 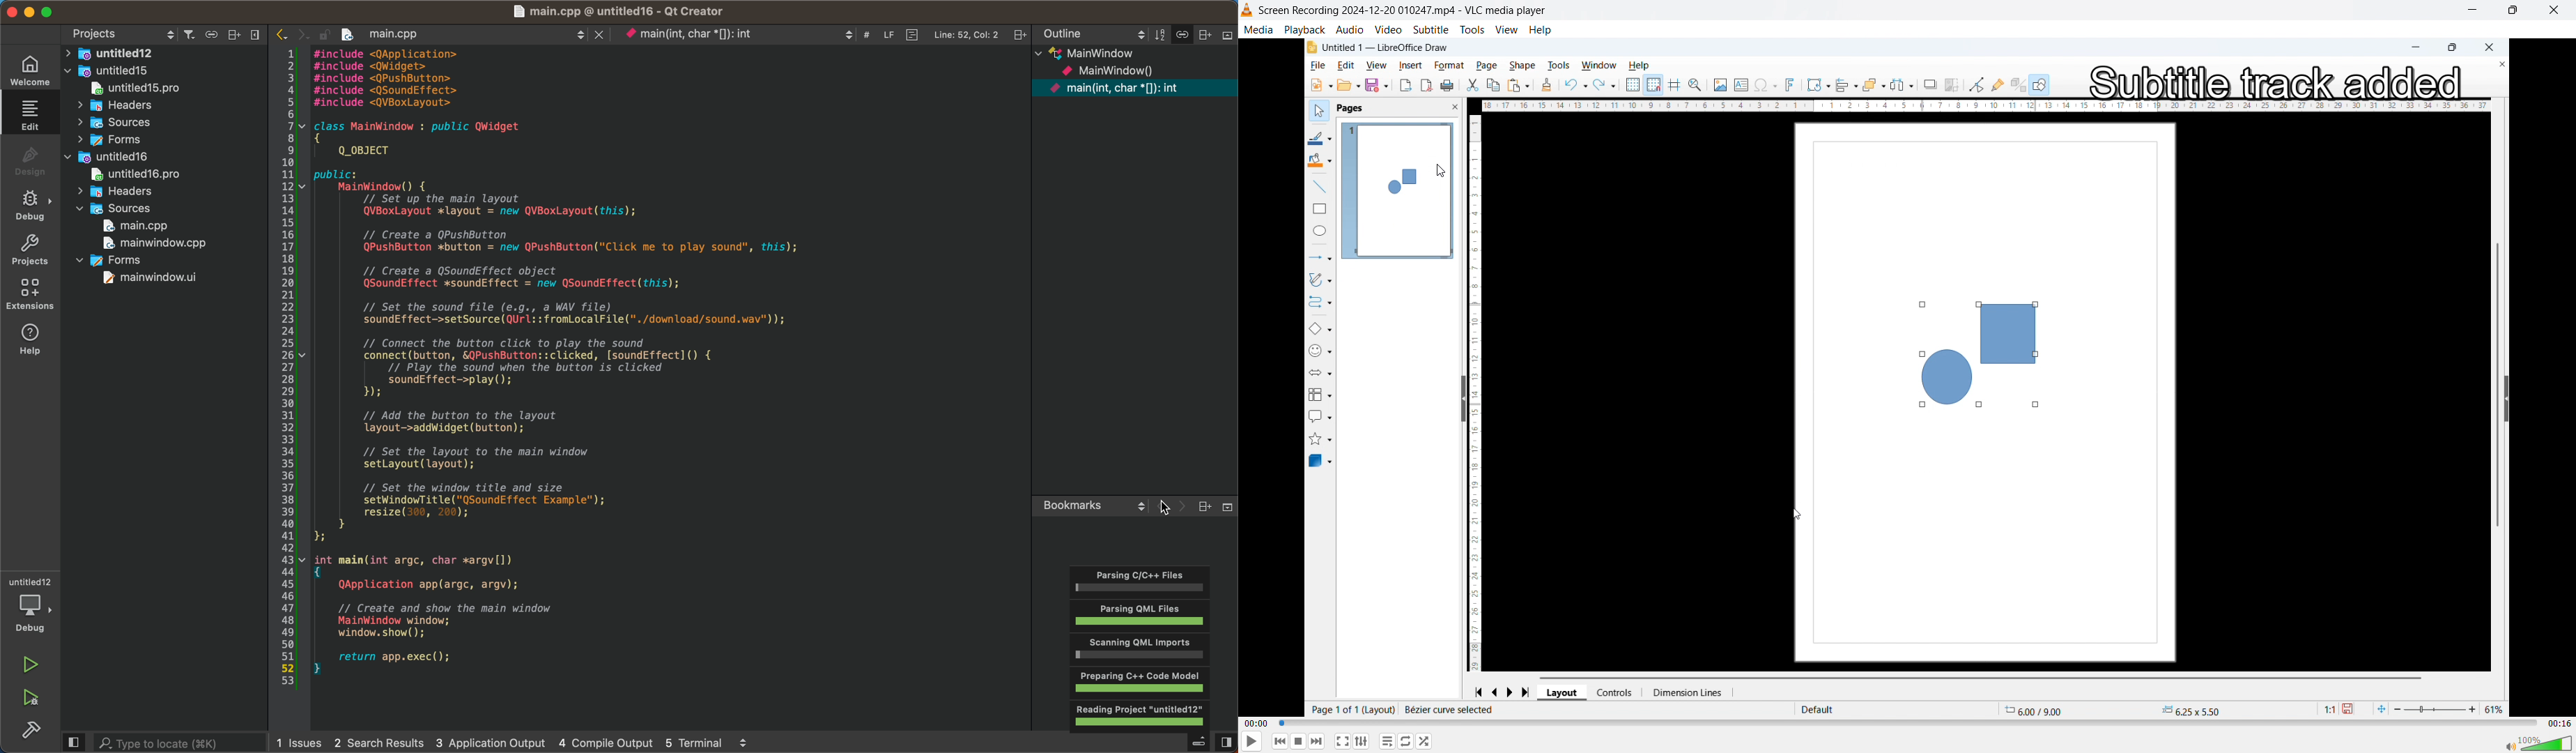 What do you see at coordinates (2537, 743) in the screenshot?
I see `Sound bar ` at bounding box center [2537, 743].